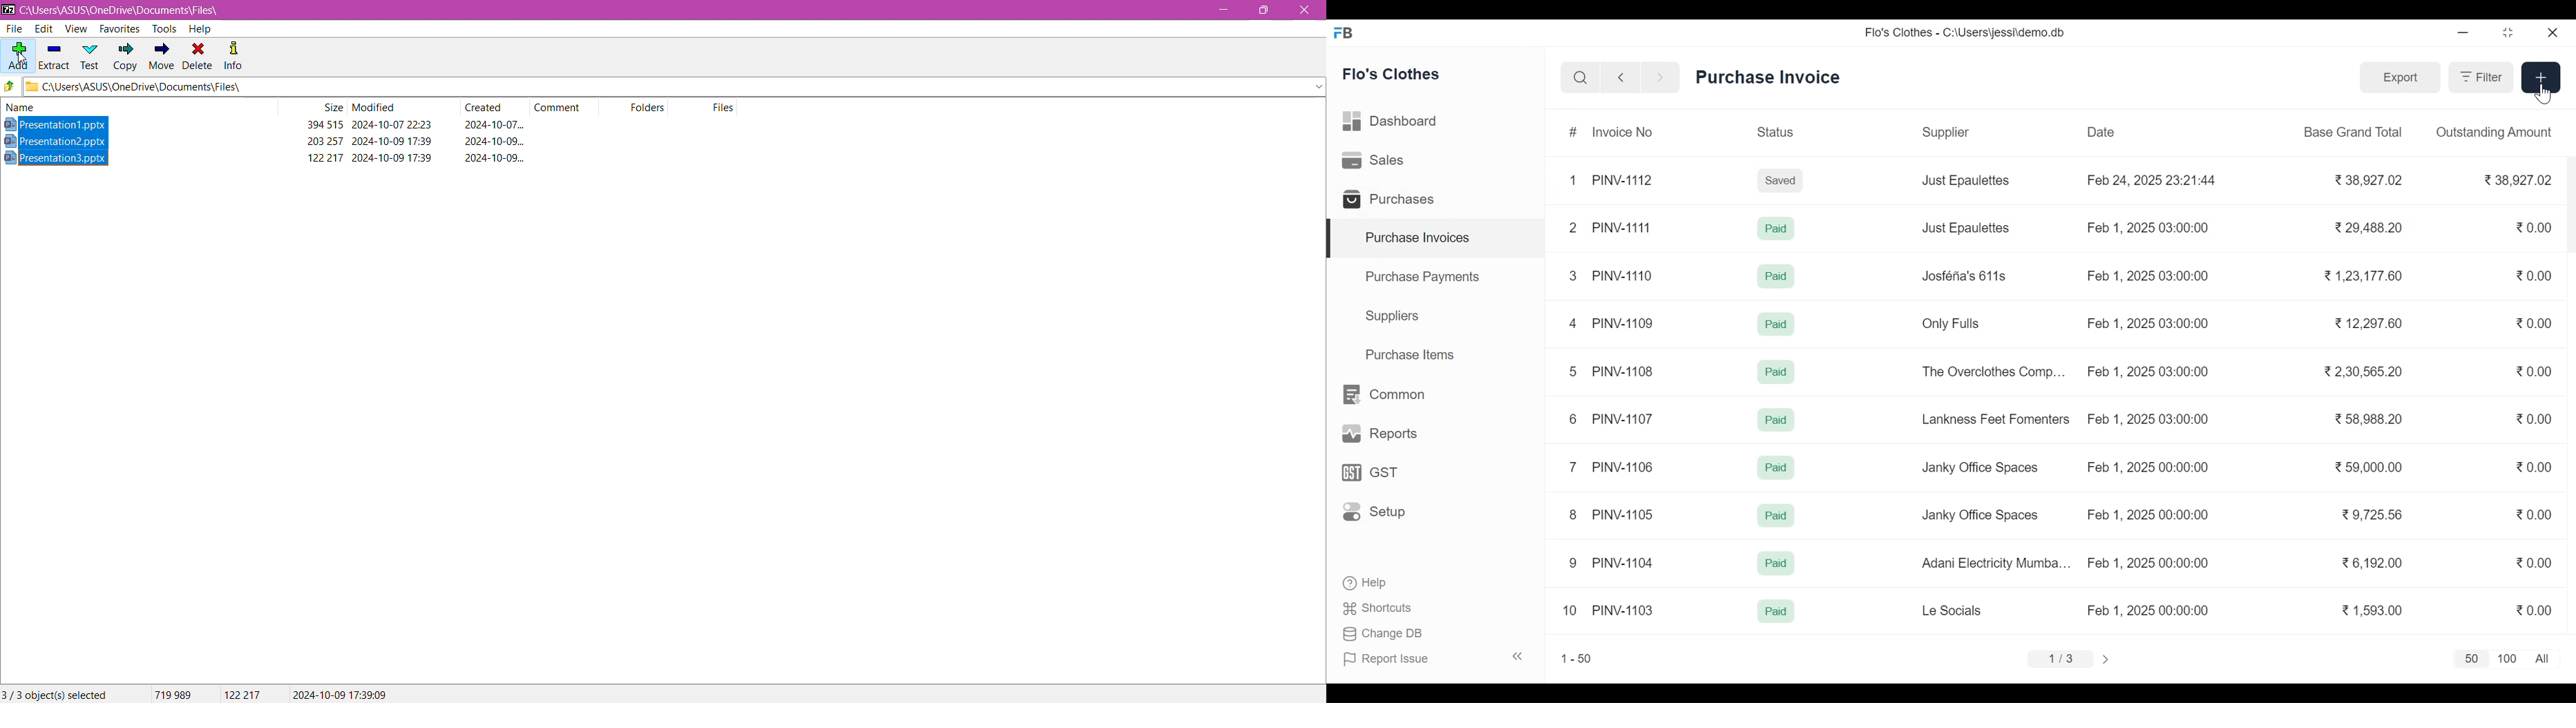  Describe the element at coordinates (1304, 11) in the screenshot. I see `Close` at that location.